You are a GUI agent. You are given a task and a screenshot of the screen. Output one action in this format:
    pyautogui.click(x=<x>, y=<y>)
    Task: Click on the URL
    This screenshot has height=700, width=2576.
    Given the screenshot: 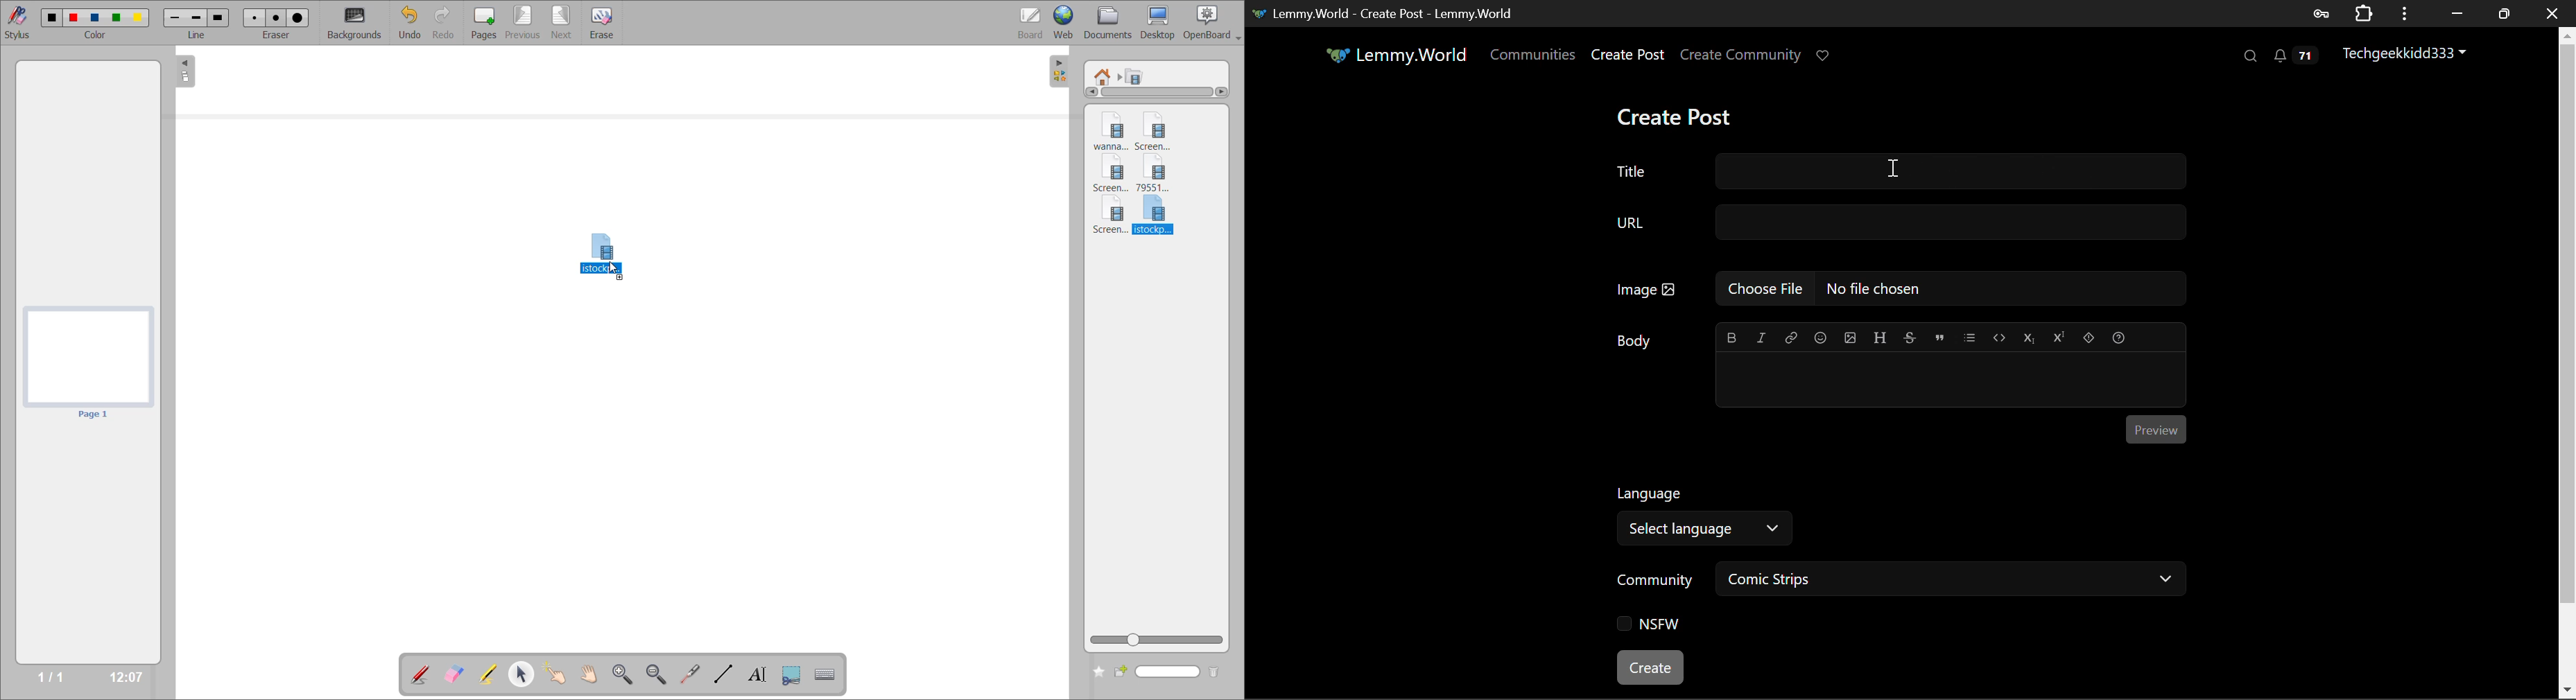 What is the action you would take?
    pyautogui.click(x=1899, y=223)
    